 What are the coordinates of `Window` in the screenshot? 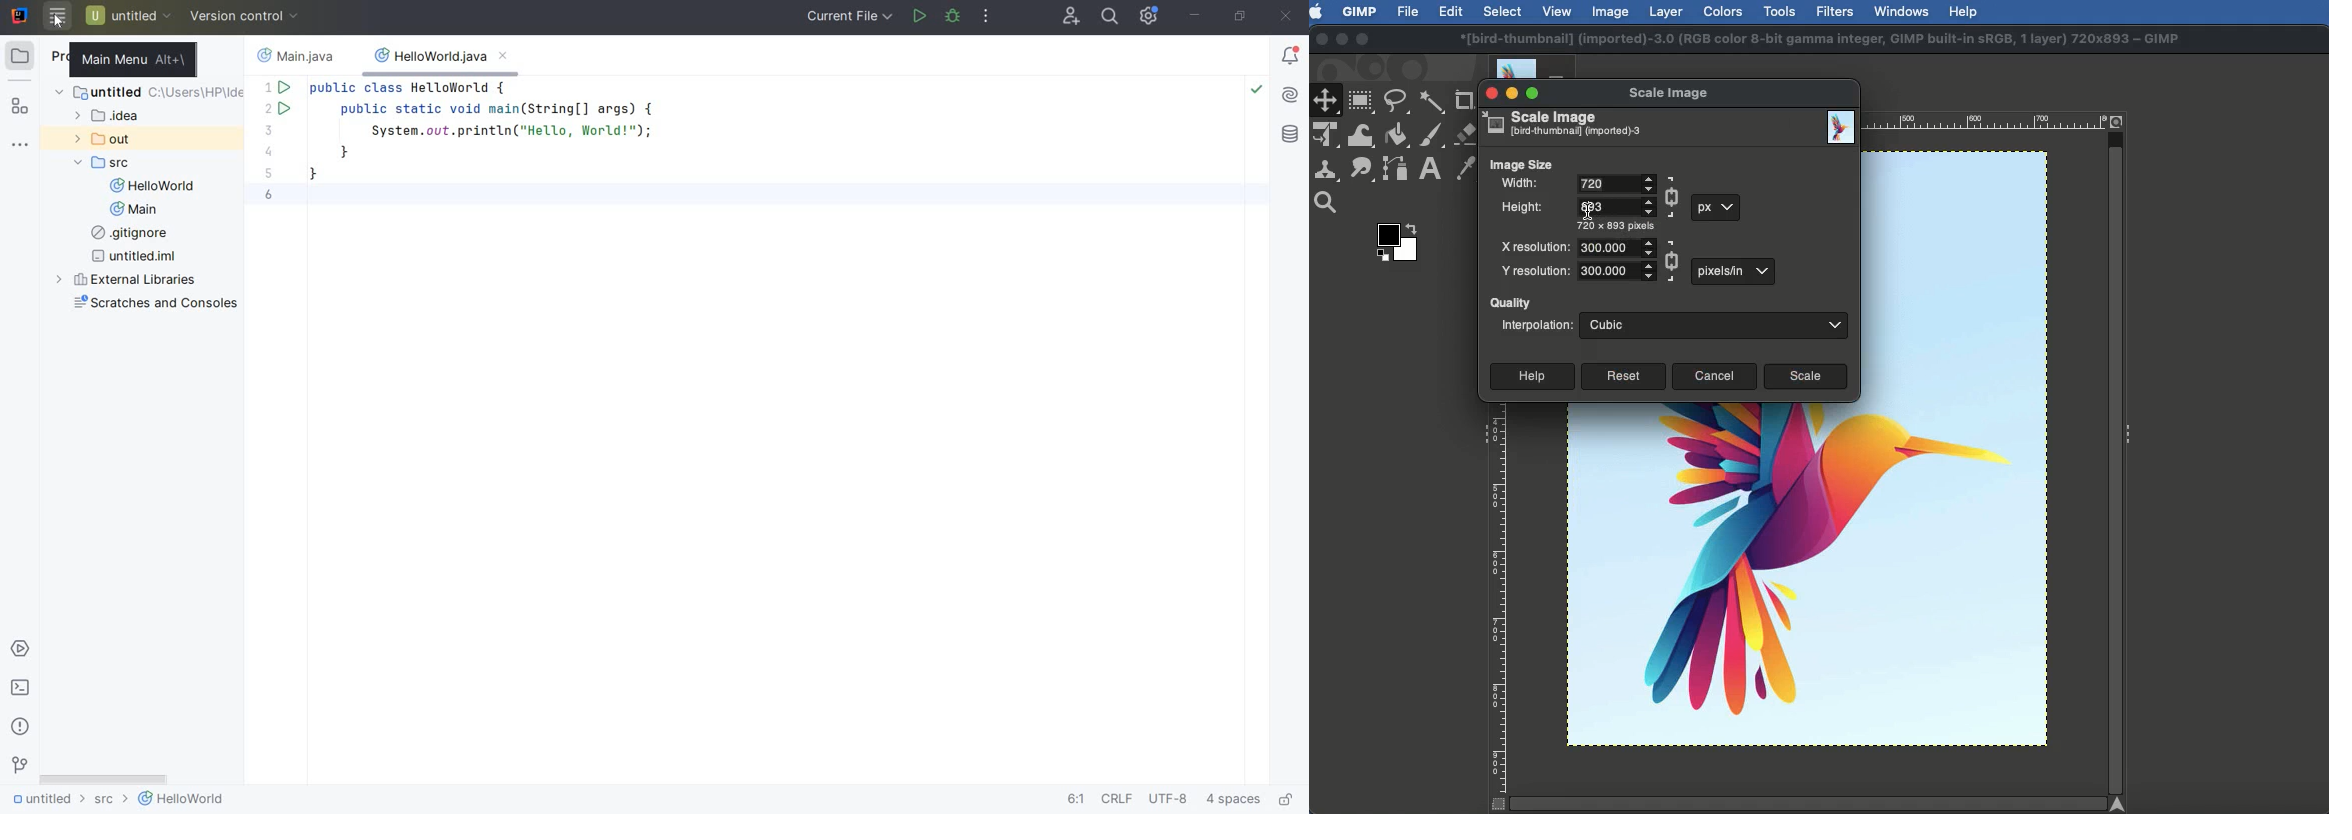 It's located at (1904, 10).